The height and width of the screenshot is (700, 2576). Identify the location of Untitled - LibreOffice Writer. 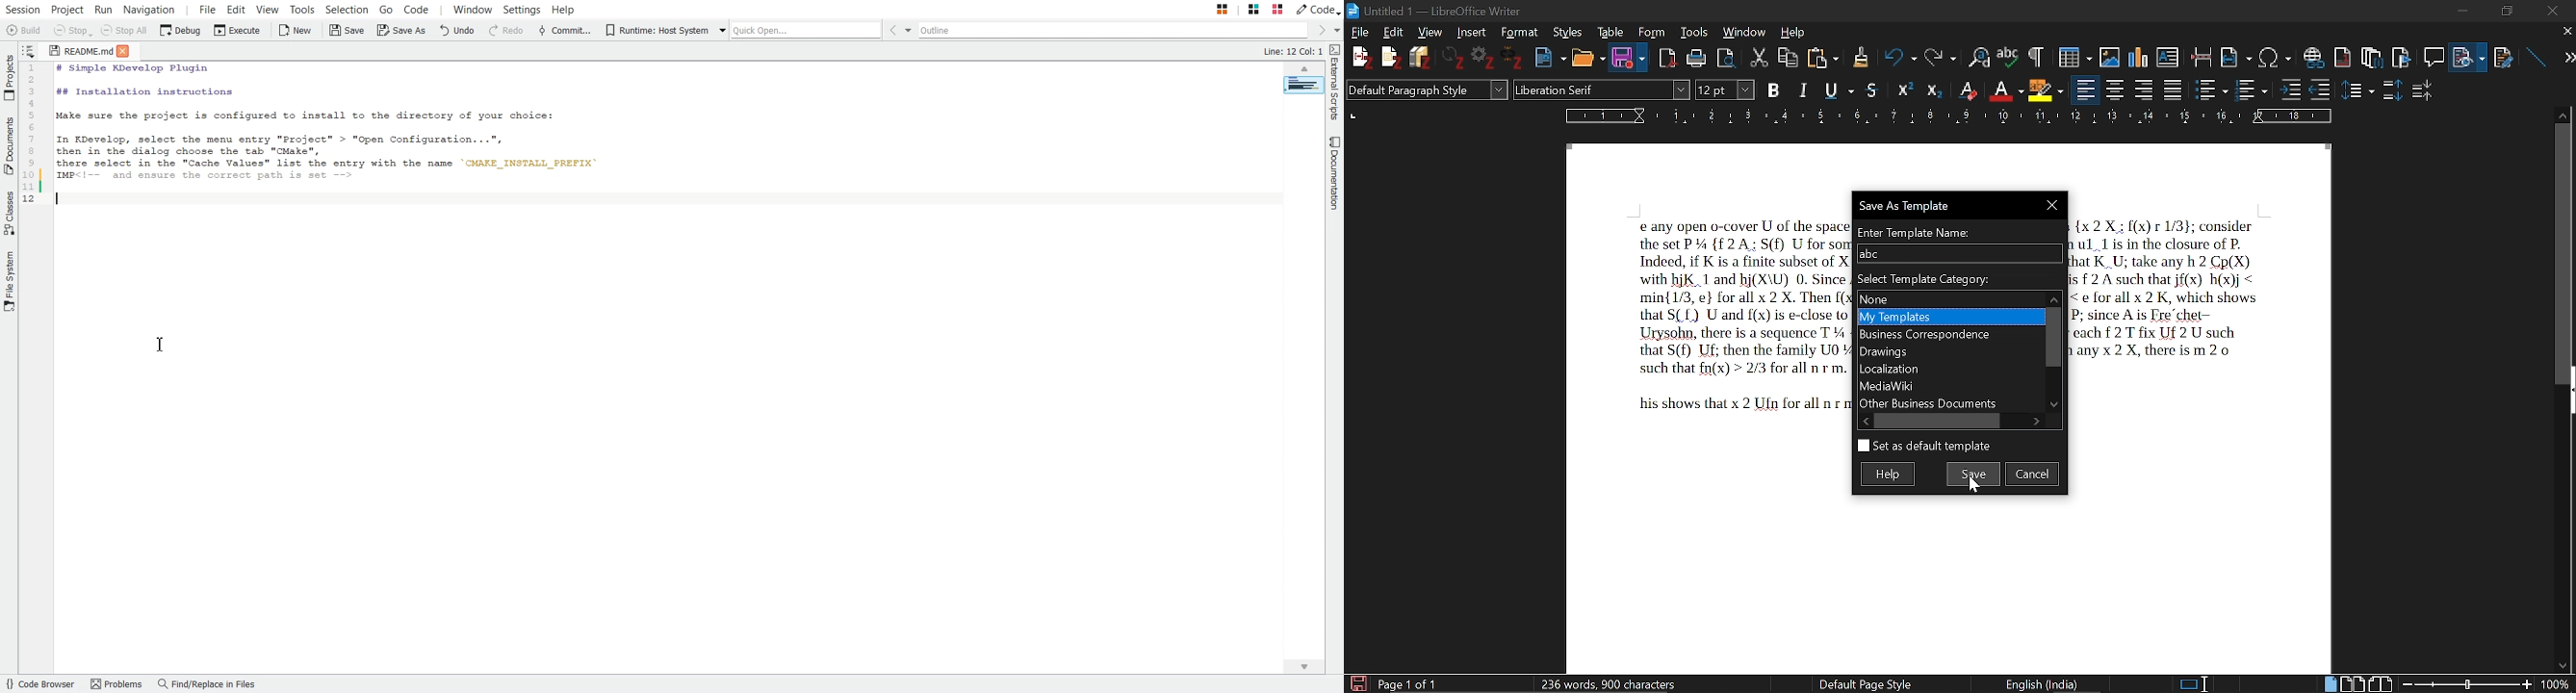
(1452, 9).